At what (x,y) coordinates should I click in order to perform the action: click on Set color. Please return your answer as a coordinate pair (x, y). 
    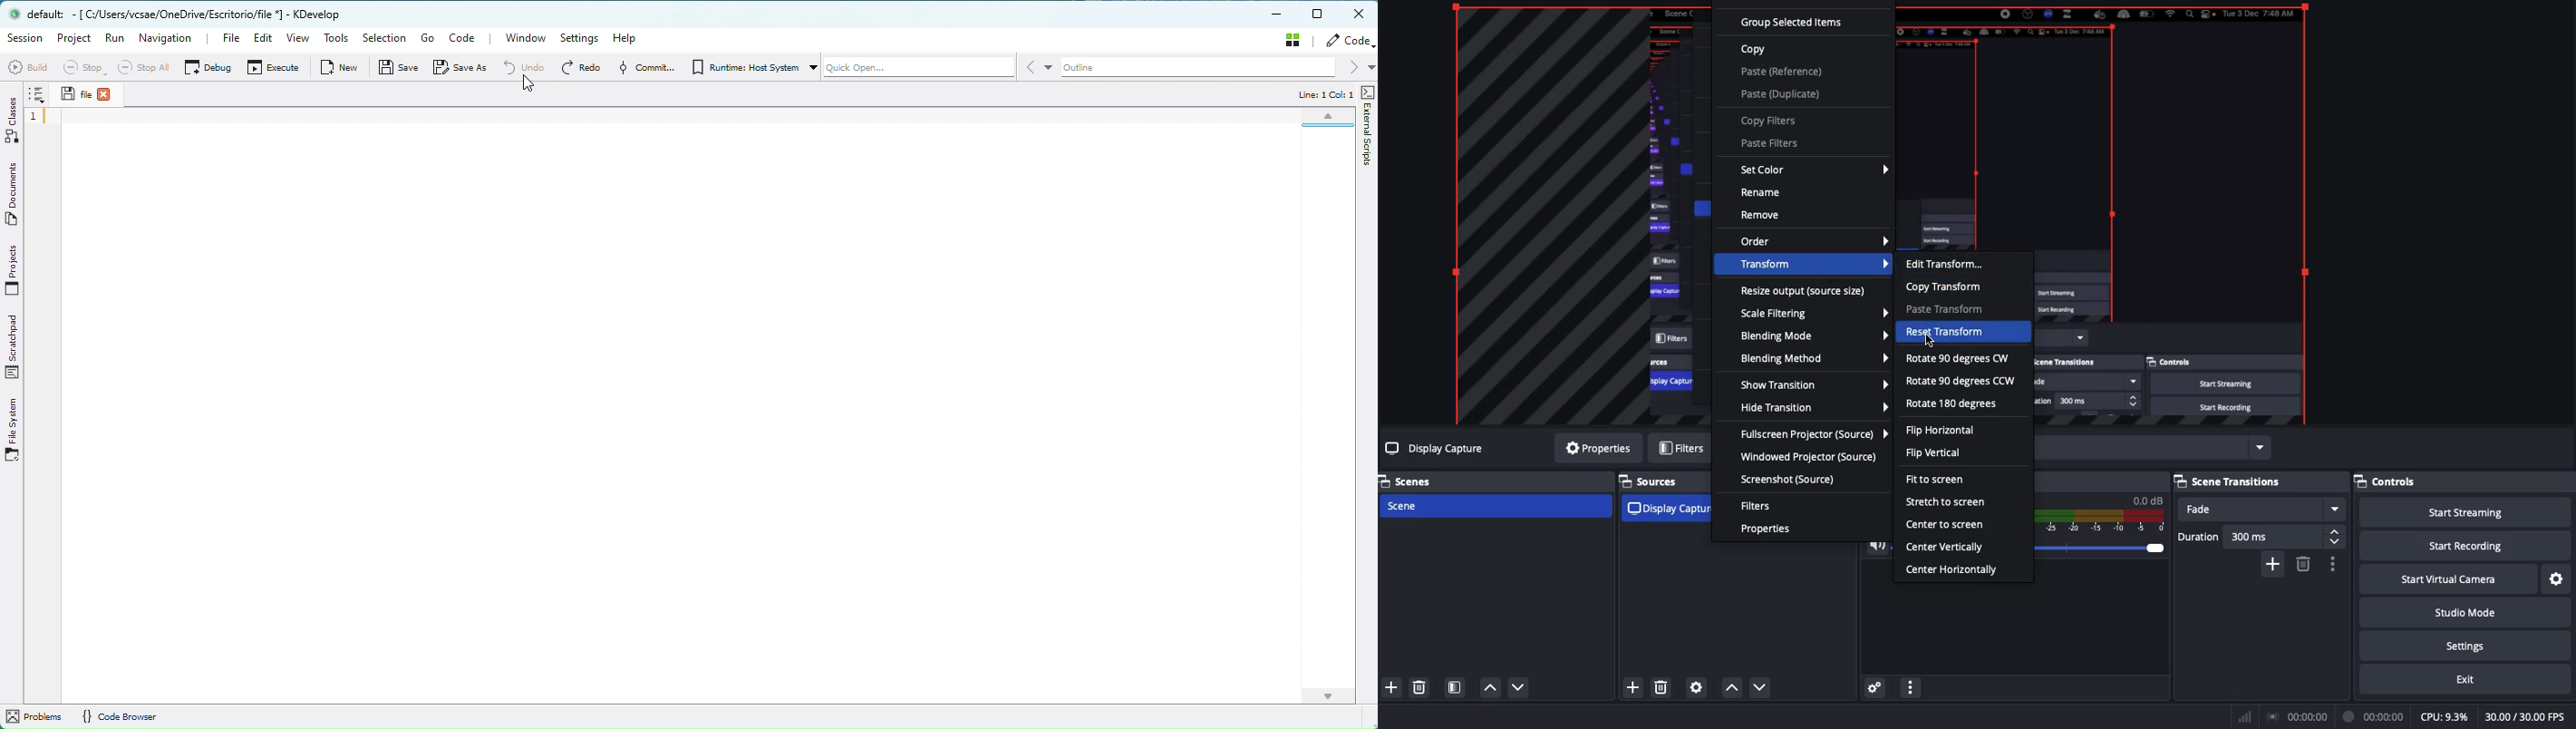
    Looking at the image, I should click on (1813, 168).